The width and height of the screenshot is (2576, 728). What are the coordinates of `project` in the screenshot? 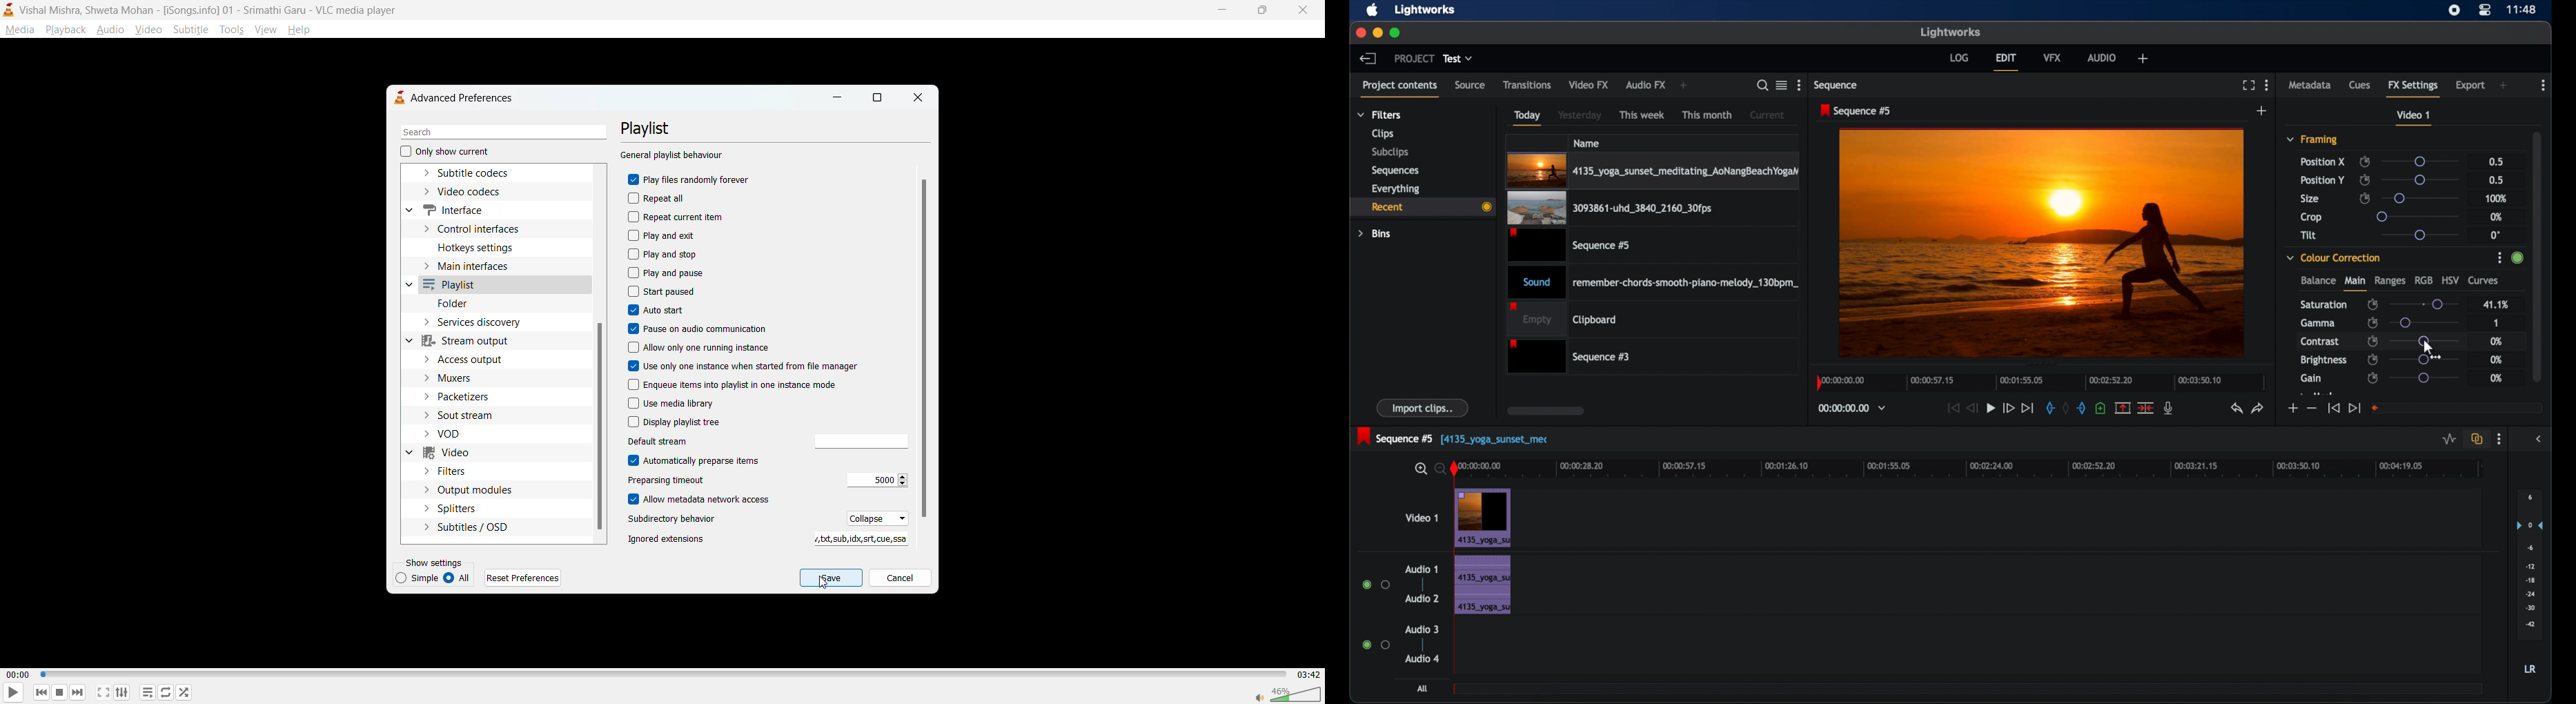 It's located at (1414, 59).